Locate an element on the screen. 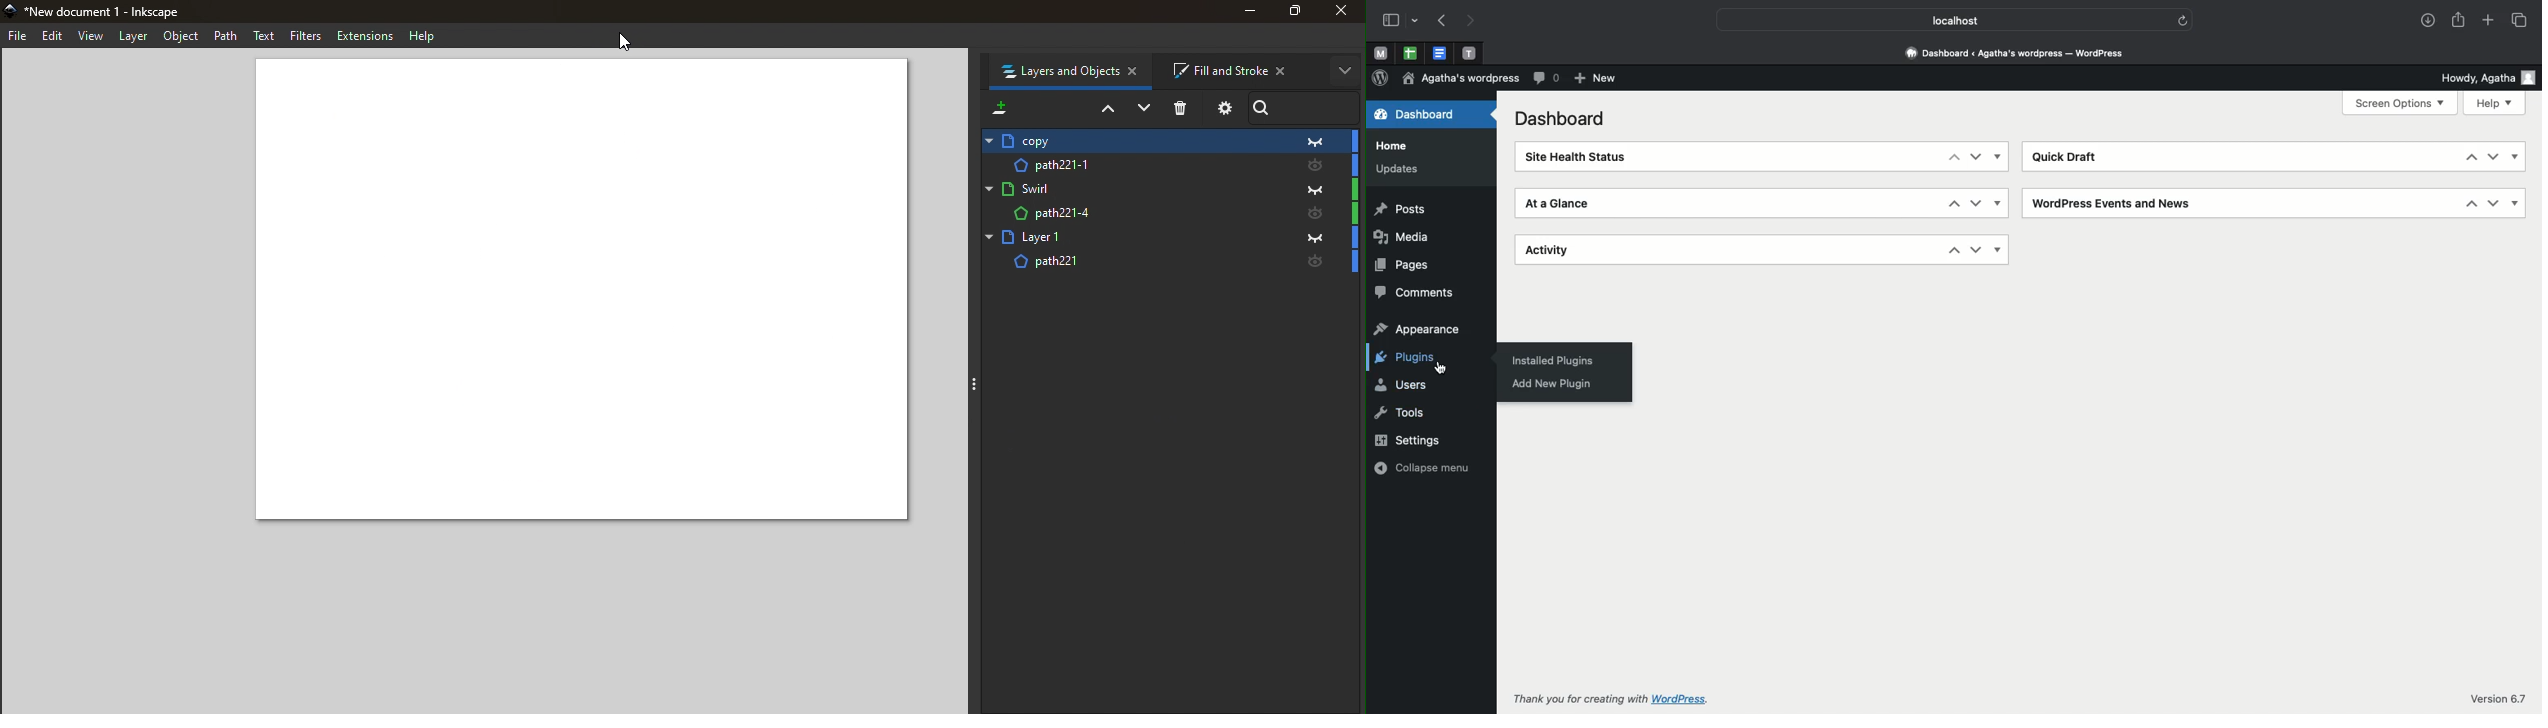 The image size is (2548, 728). Maximize is located at coordinates (1298, 14).